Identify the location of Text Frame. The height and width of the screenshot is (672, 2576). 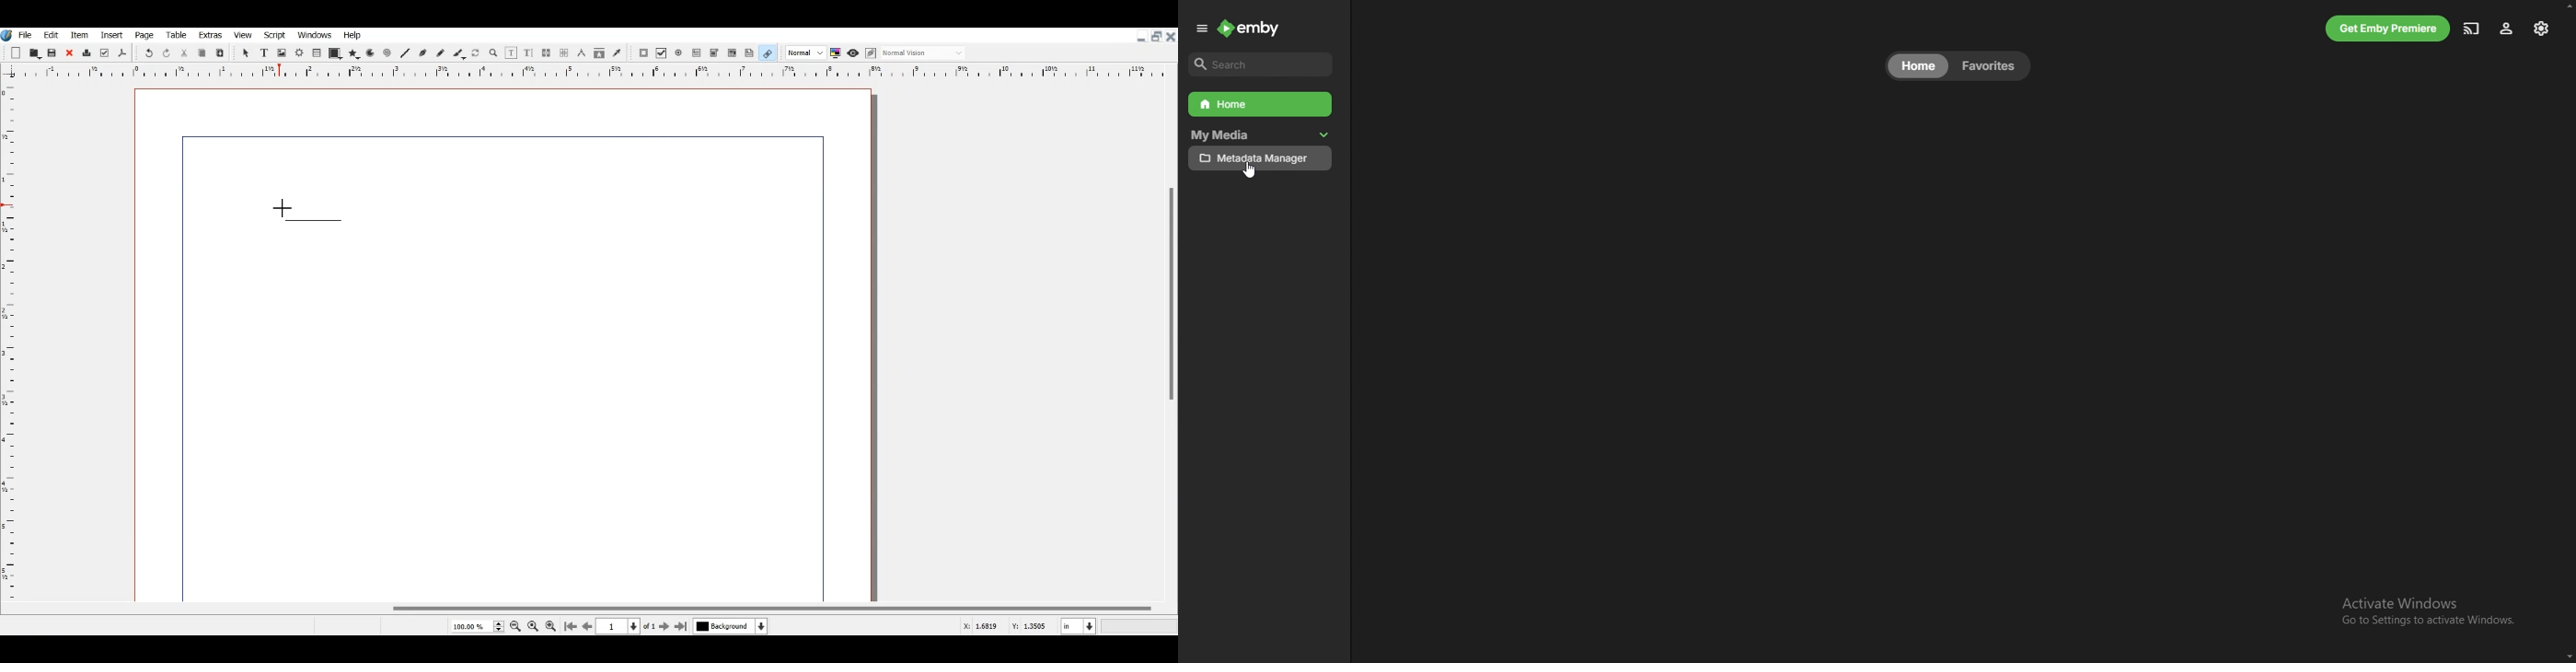
(264, 52).